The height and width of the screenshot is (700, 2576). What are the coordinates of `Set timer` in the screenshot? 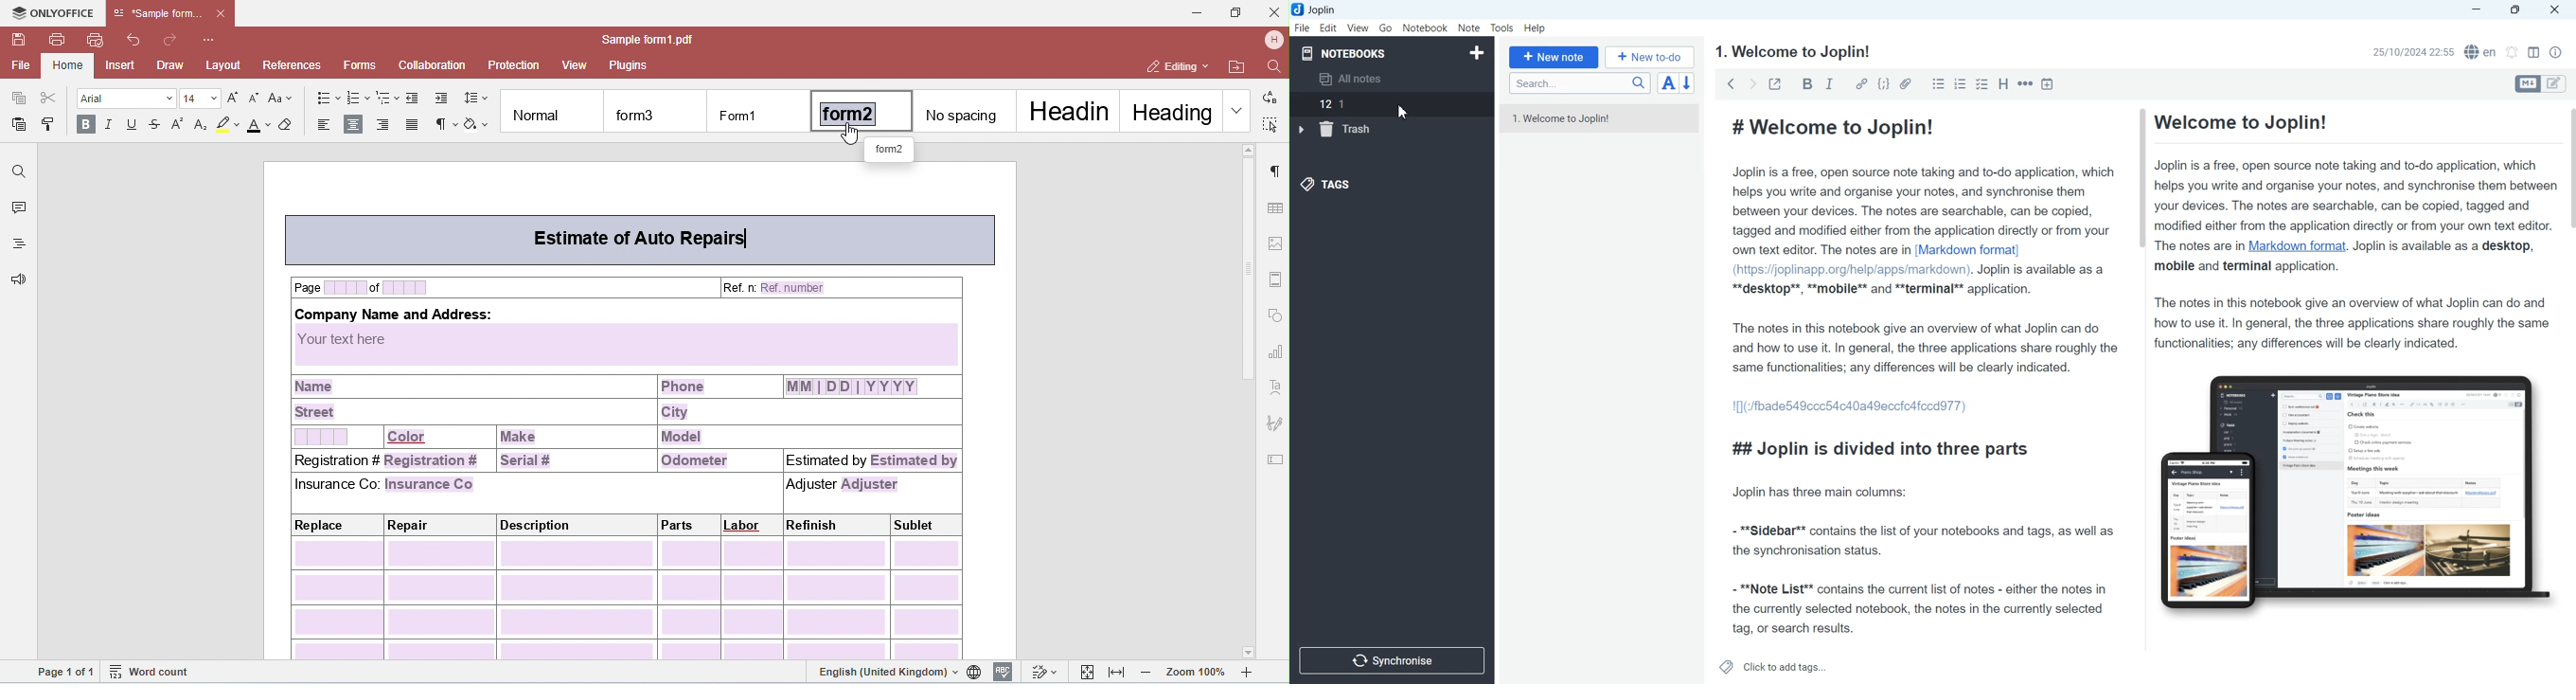 It's located at (2512, 52).